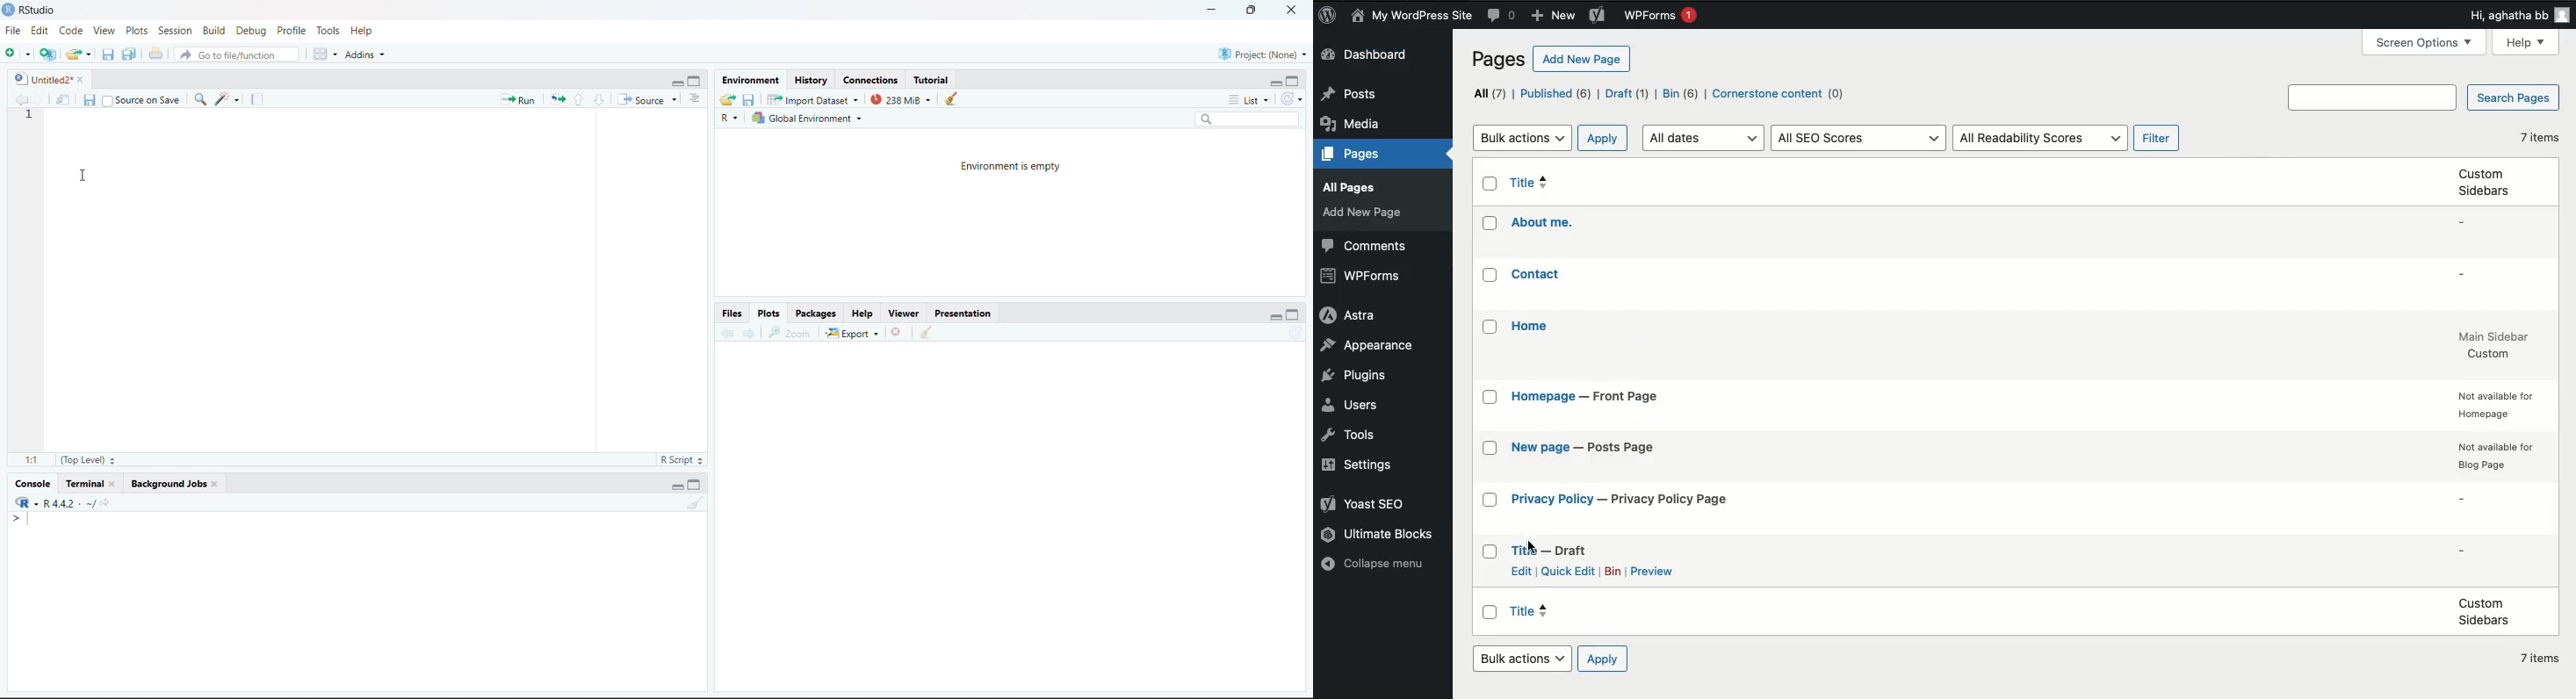 The width and height of the screenshot is (2576, 700). I want to click on Filter, so click(2159, 139).